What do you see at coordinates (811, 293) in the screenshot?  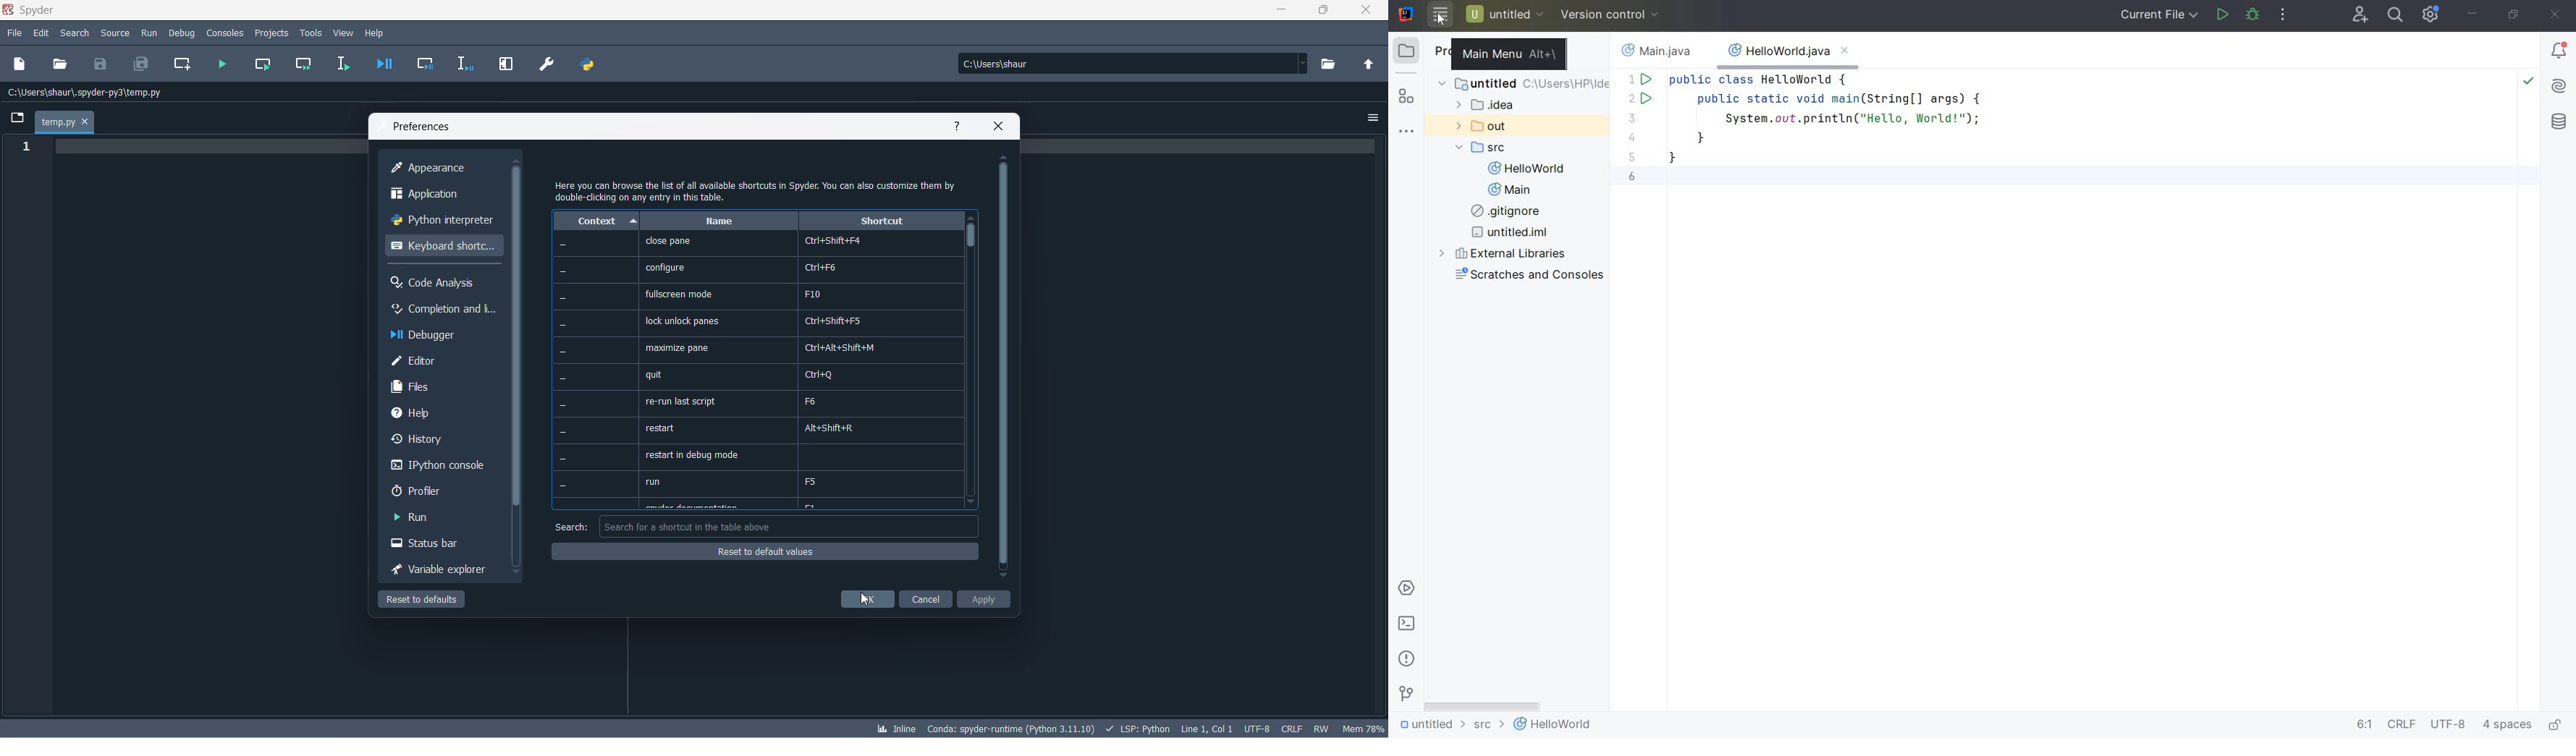 I see `F10` at bounding box center [811, 293].